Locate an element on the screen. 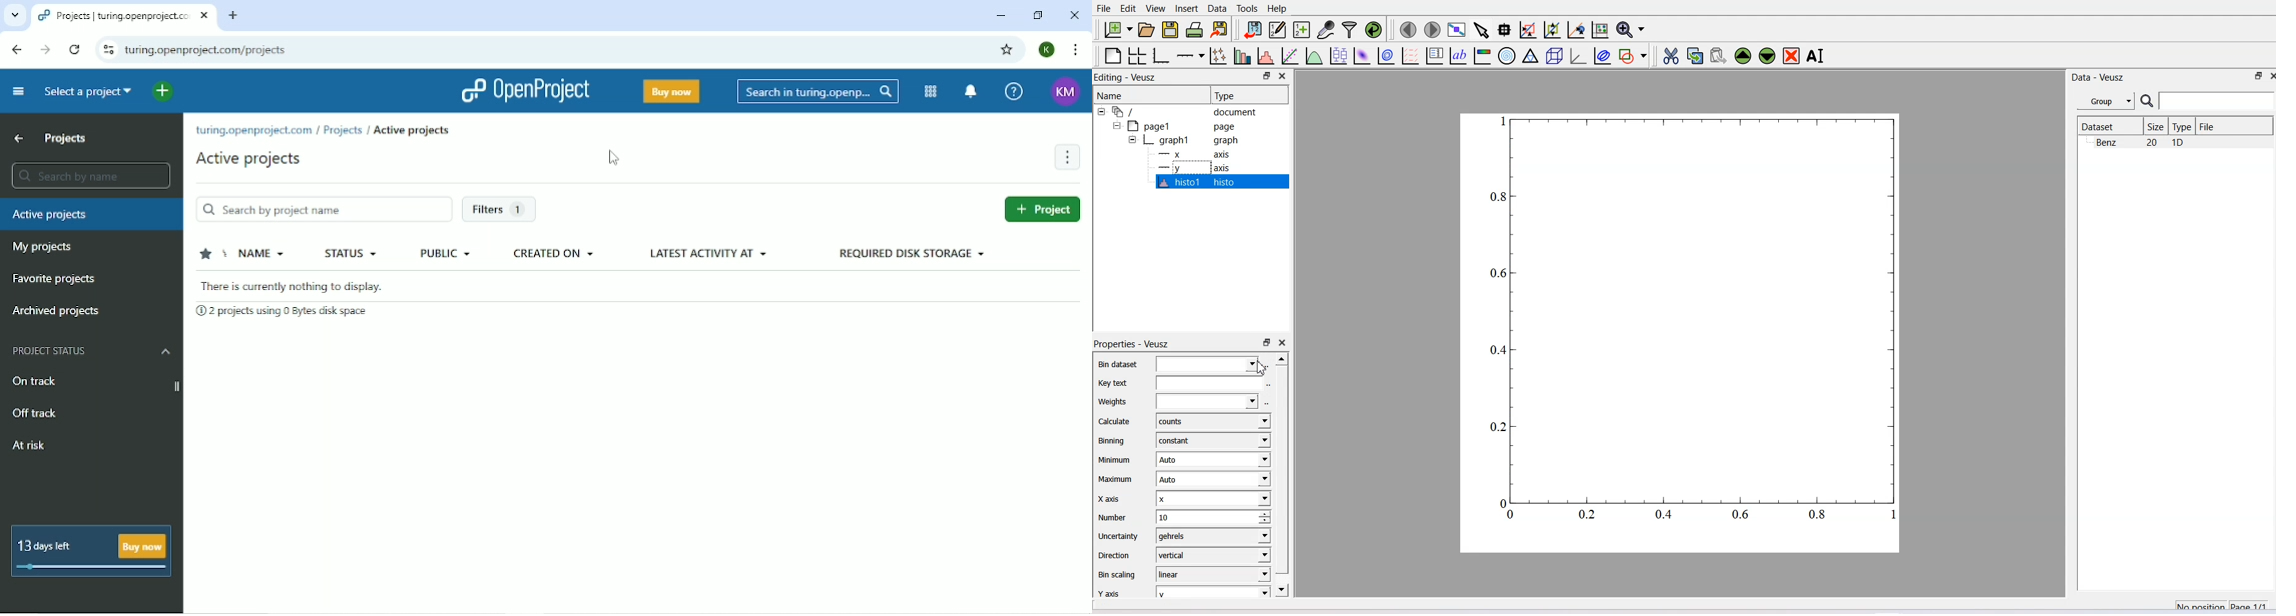 The width and height of the screenshot is (2296, 616). Move to the previous page is located at coordinates (1408, 30).